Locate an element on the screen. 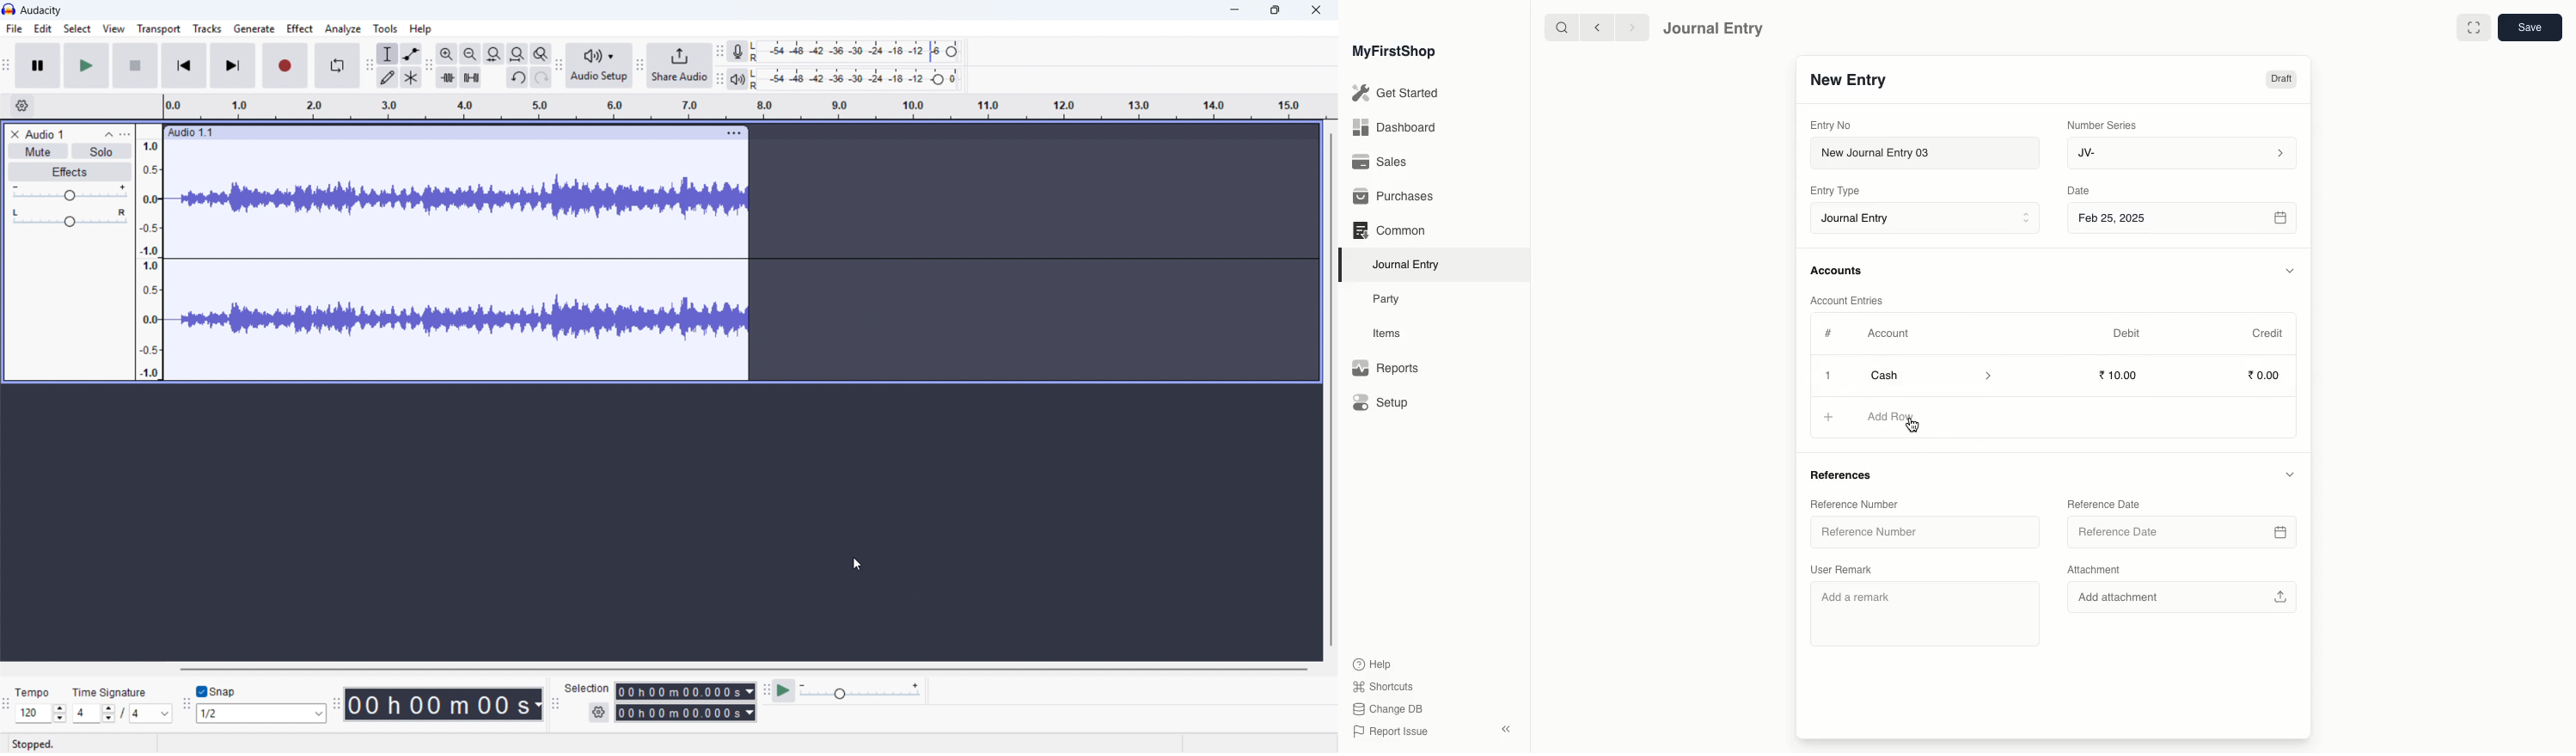 The width and height of the screenshot is (2576, 756). Feb 25, 2025 8 is located at coordinates (2183, 217).